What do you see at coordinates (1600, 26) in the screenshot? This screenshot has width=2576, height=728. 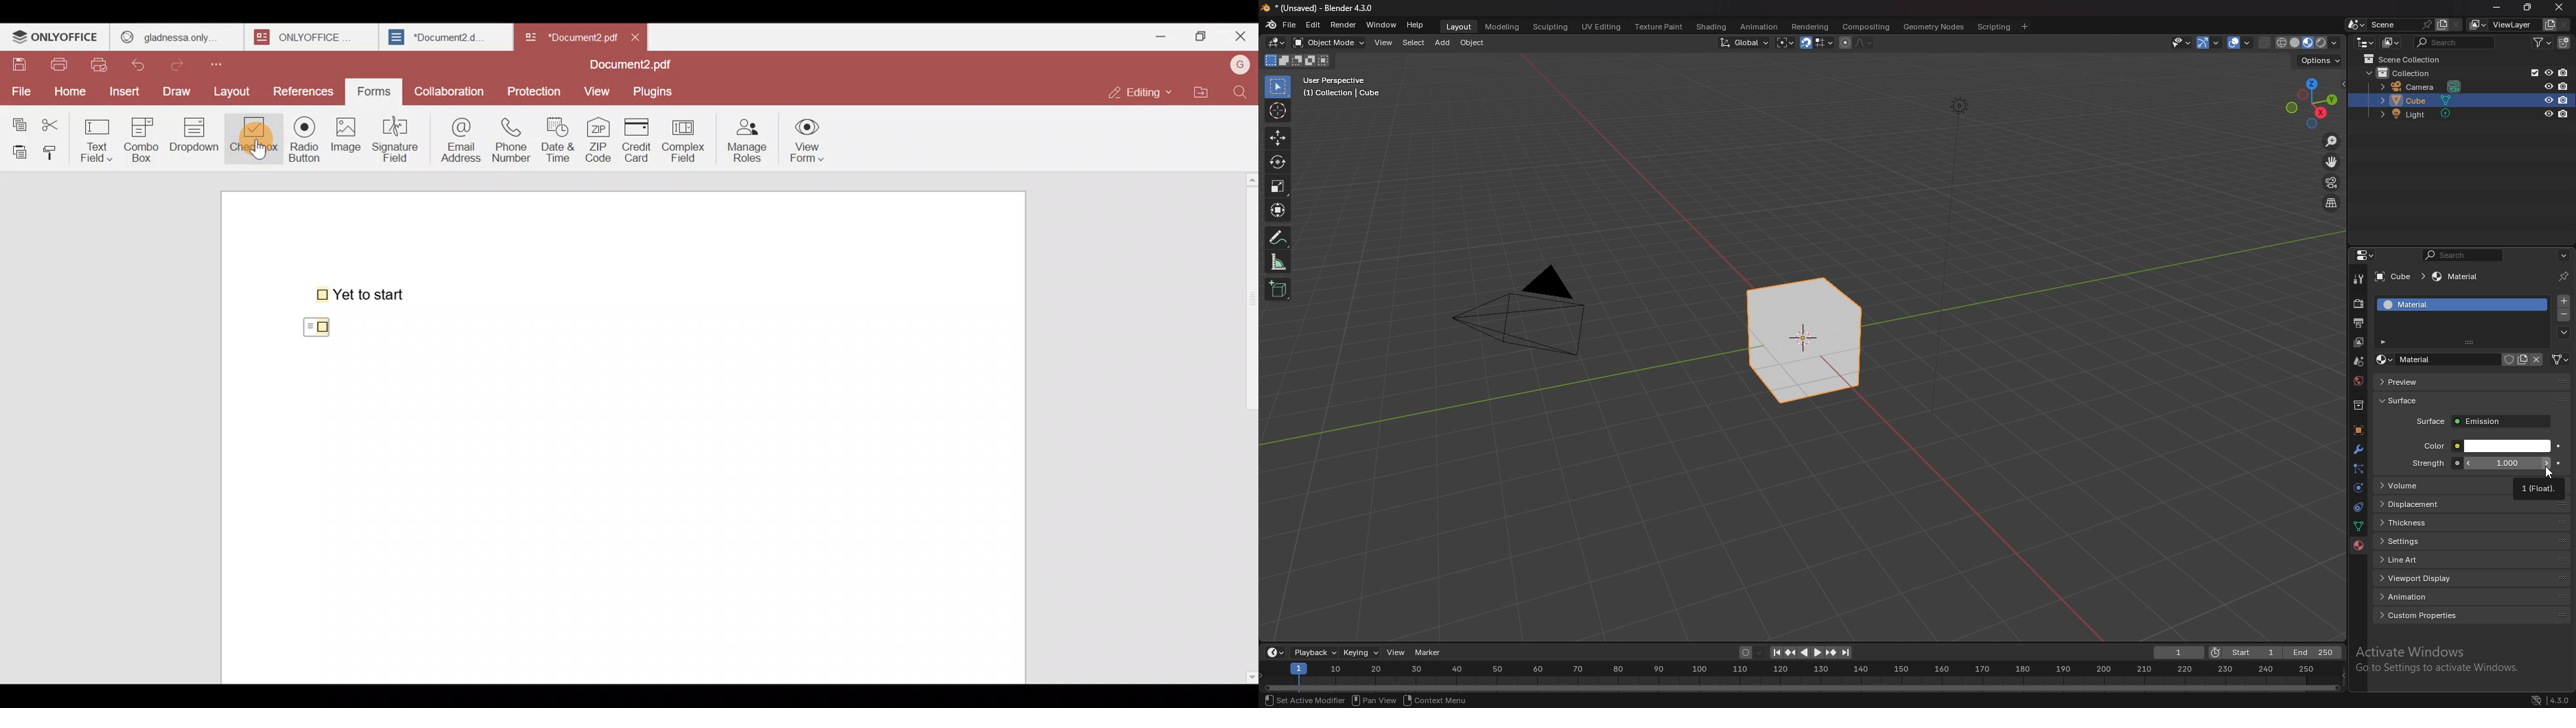 I see `uv editing` at bounding box center [1600, 26].